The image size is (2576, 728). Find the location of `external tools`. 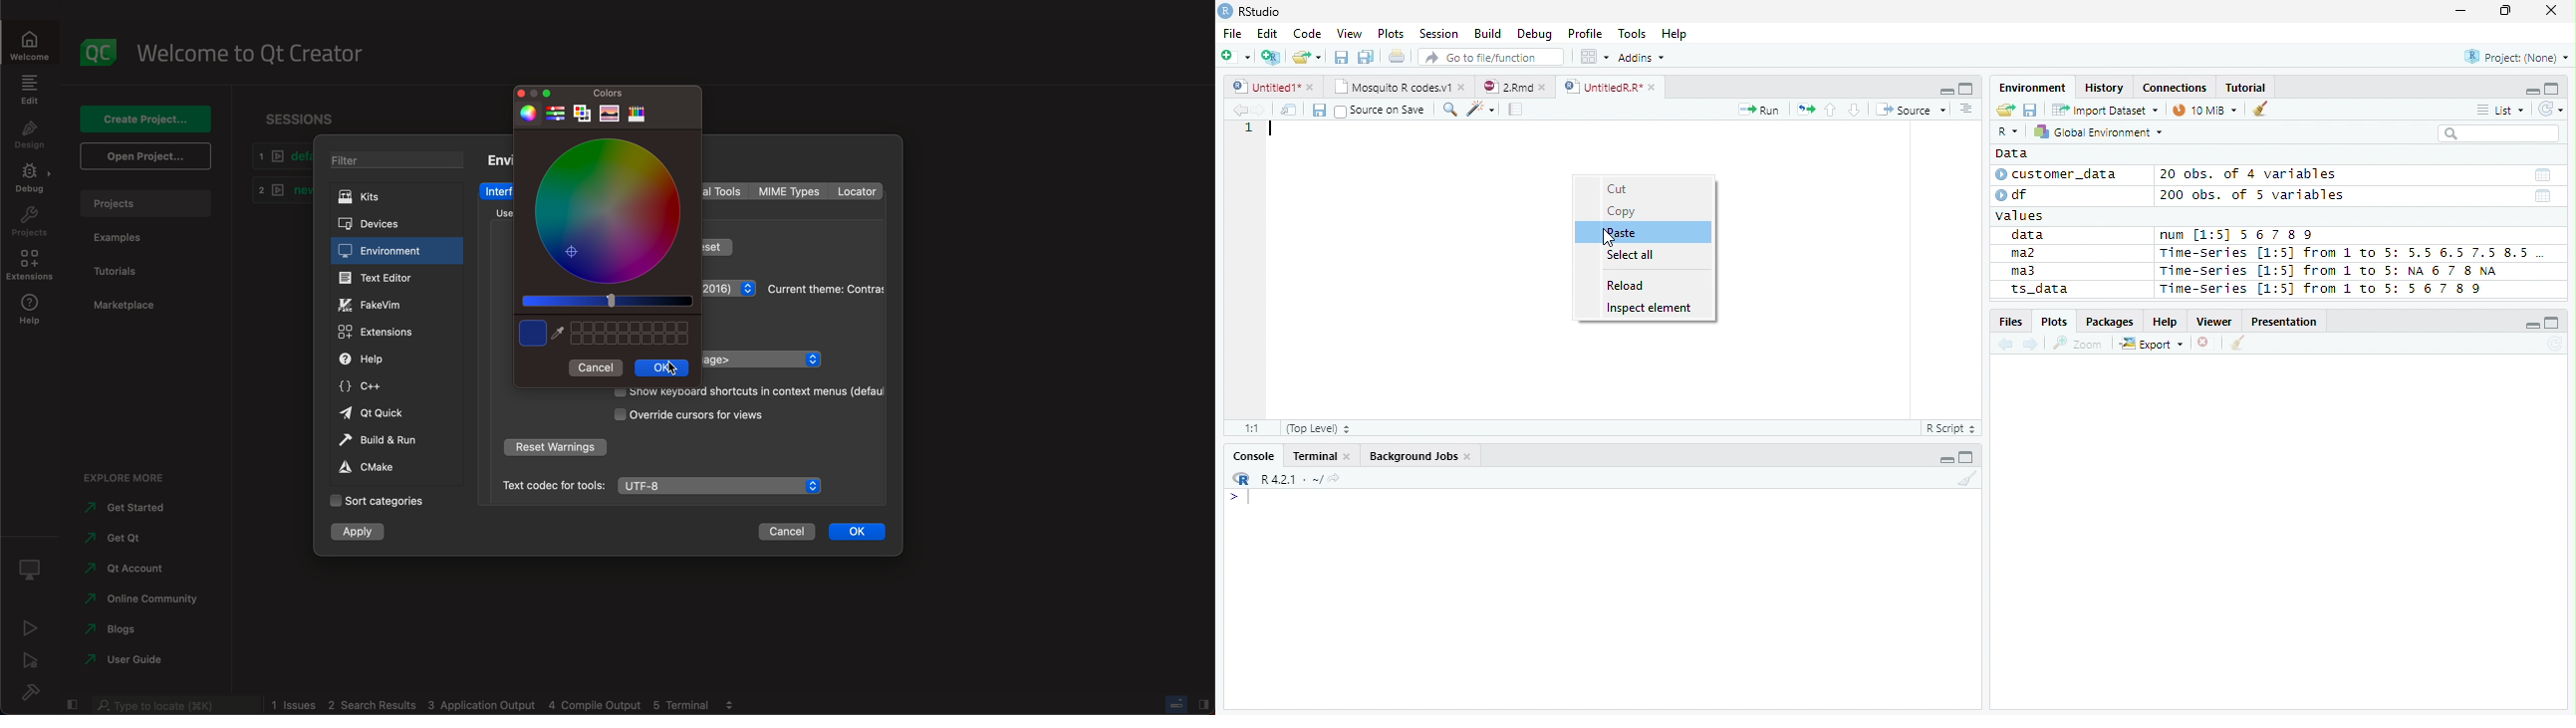

external tools is located at coordinates (725, 190).